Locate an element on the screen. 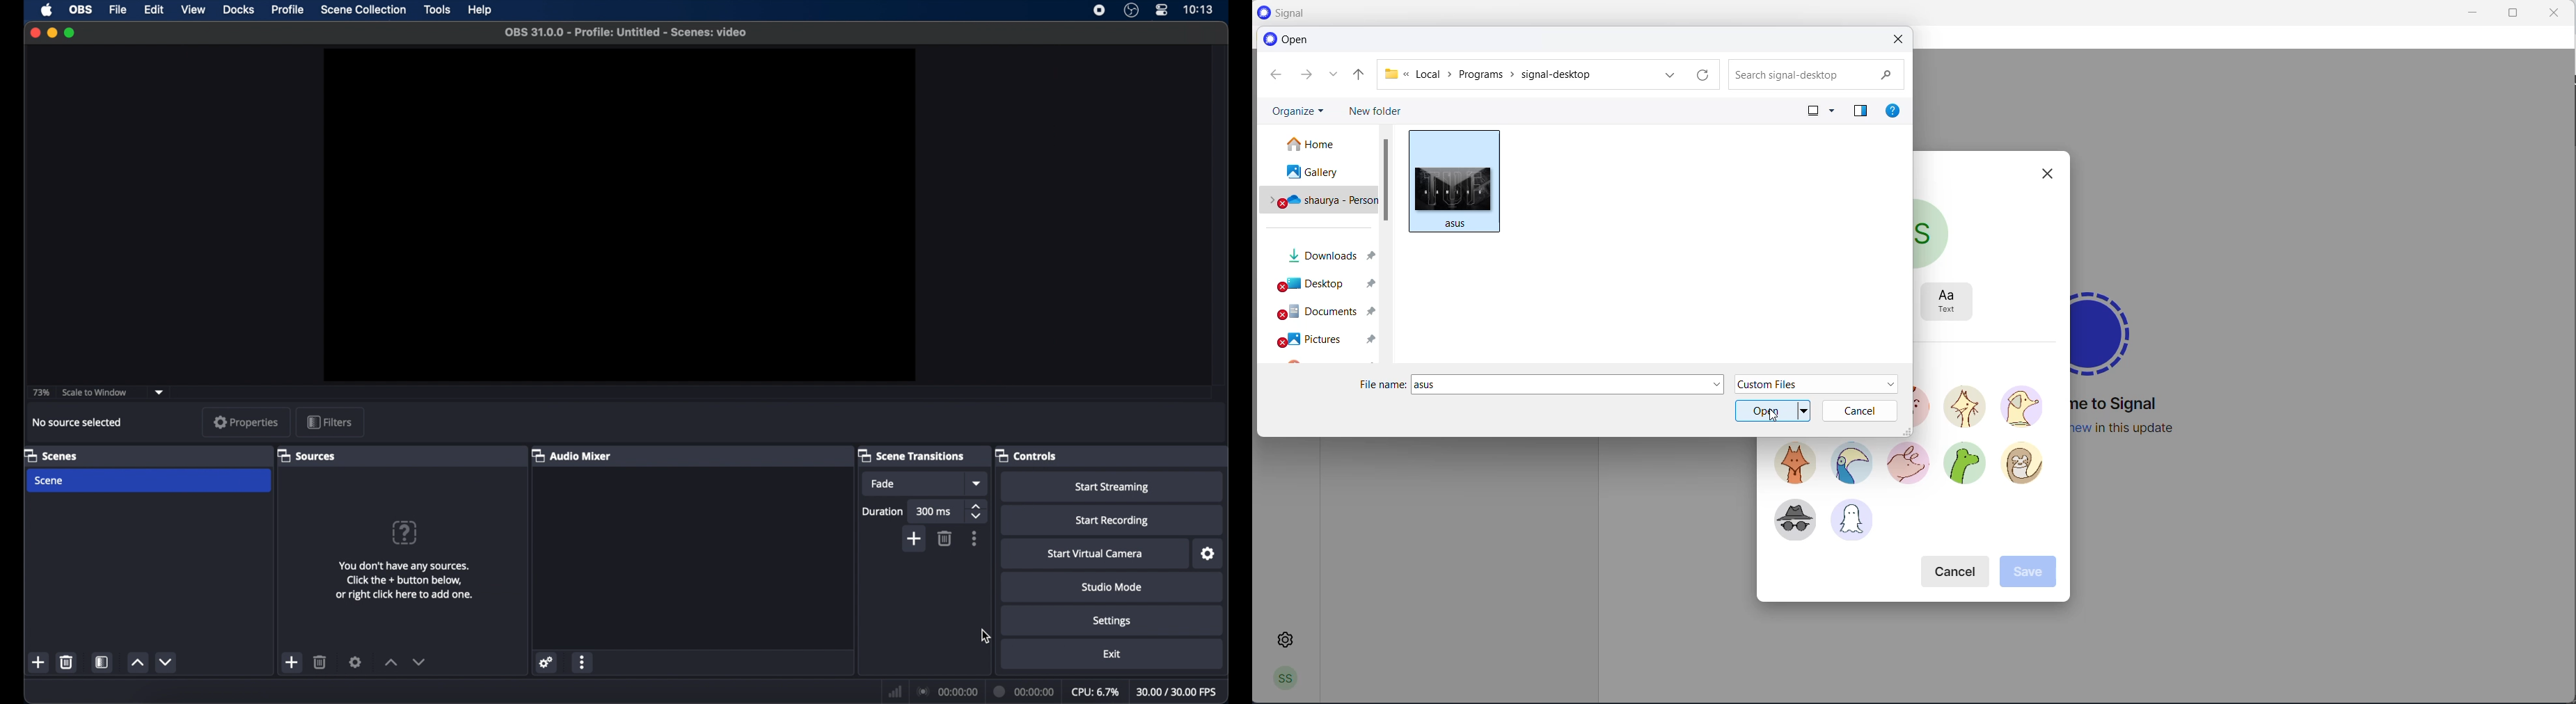 The image size is (2576, 728). tools is located at coordinates (438, 10).